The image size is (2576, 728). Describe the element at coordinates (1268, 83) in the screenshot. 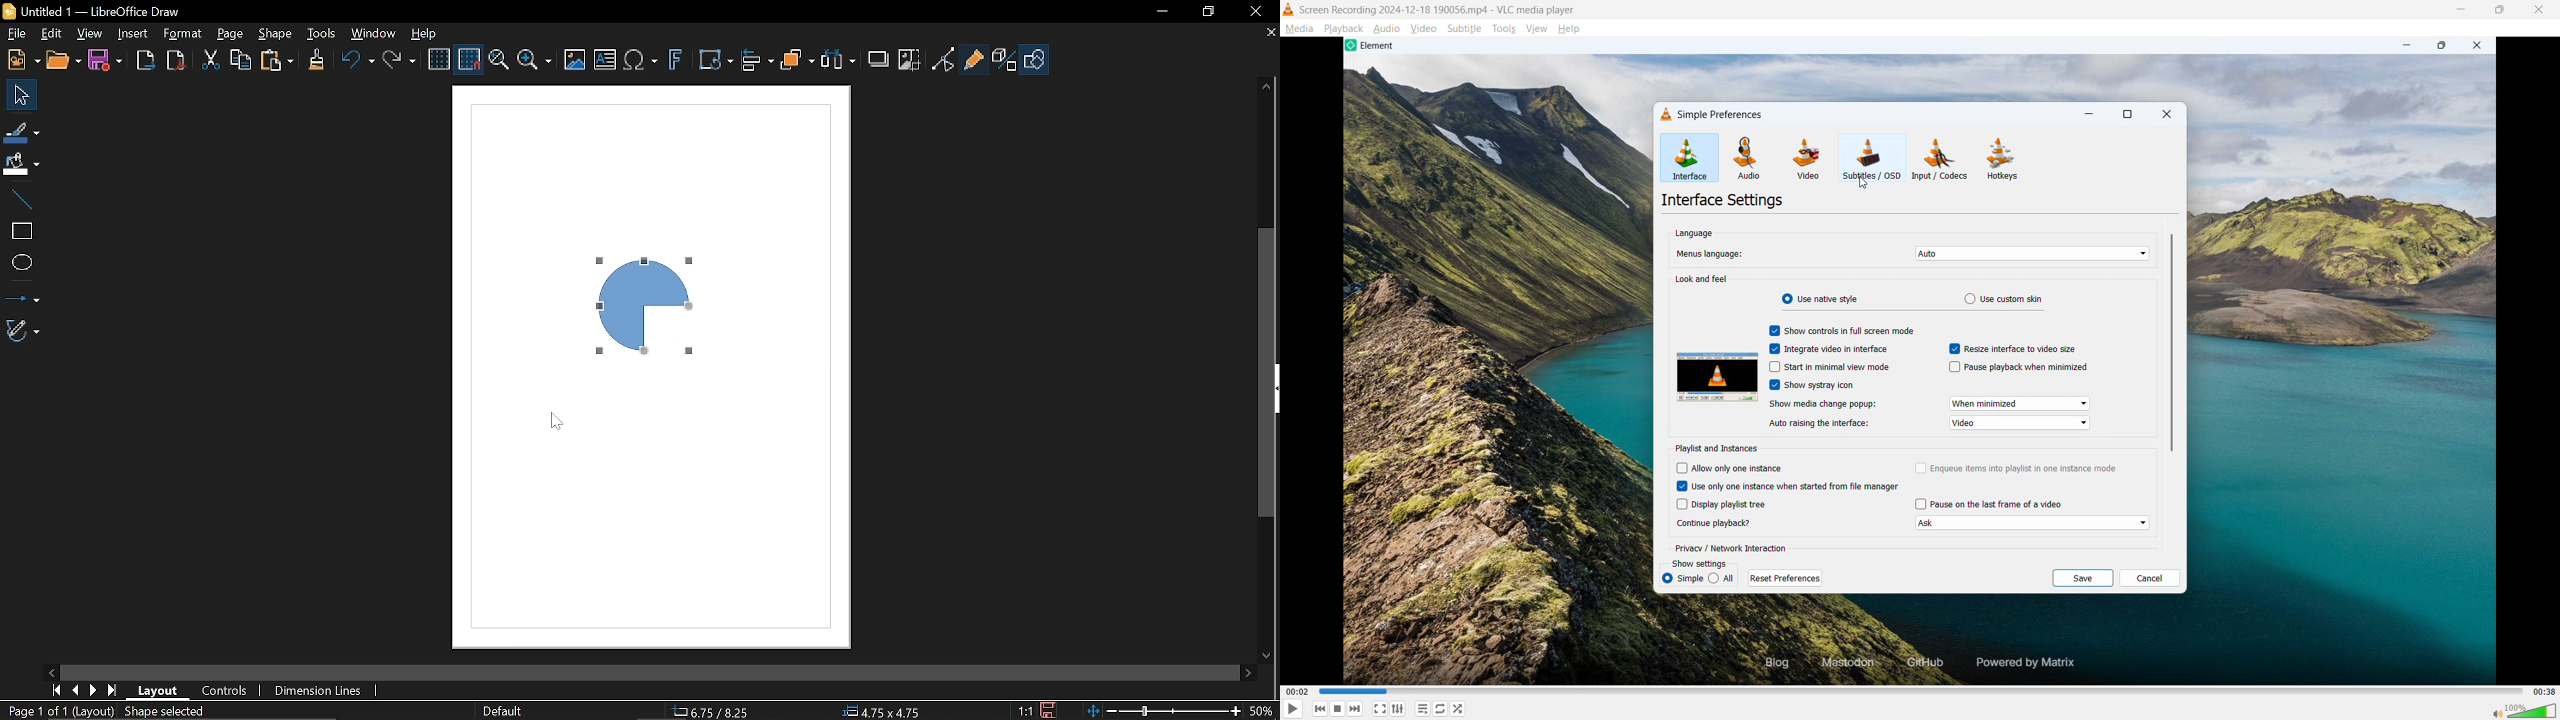

I see `Move up` at that location.